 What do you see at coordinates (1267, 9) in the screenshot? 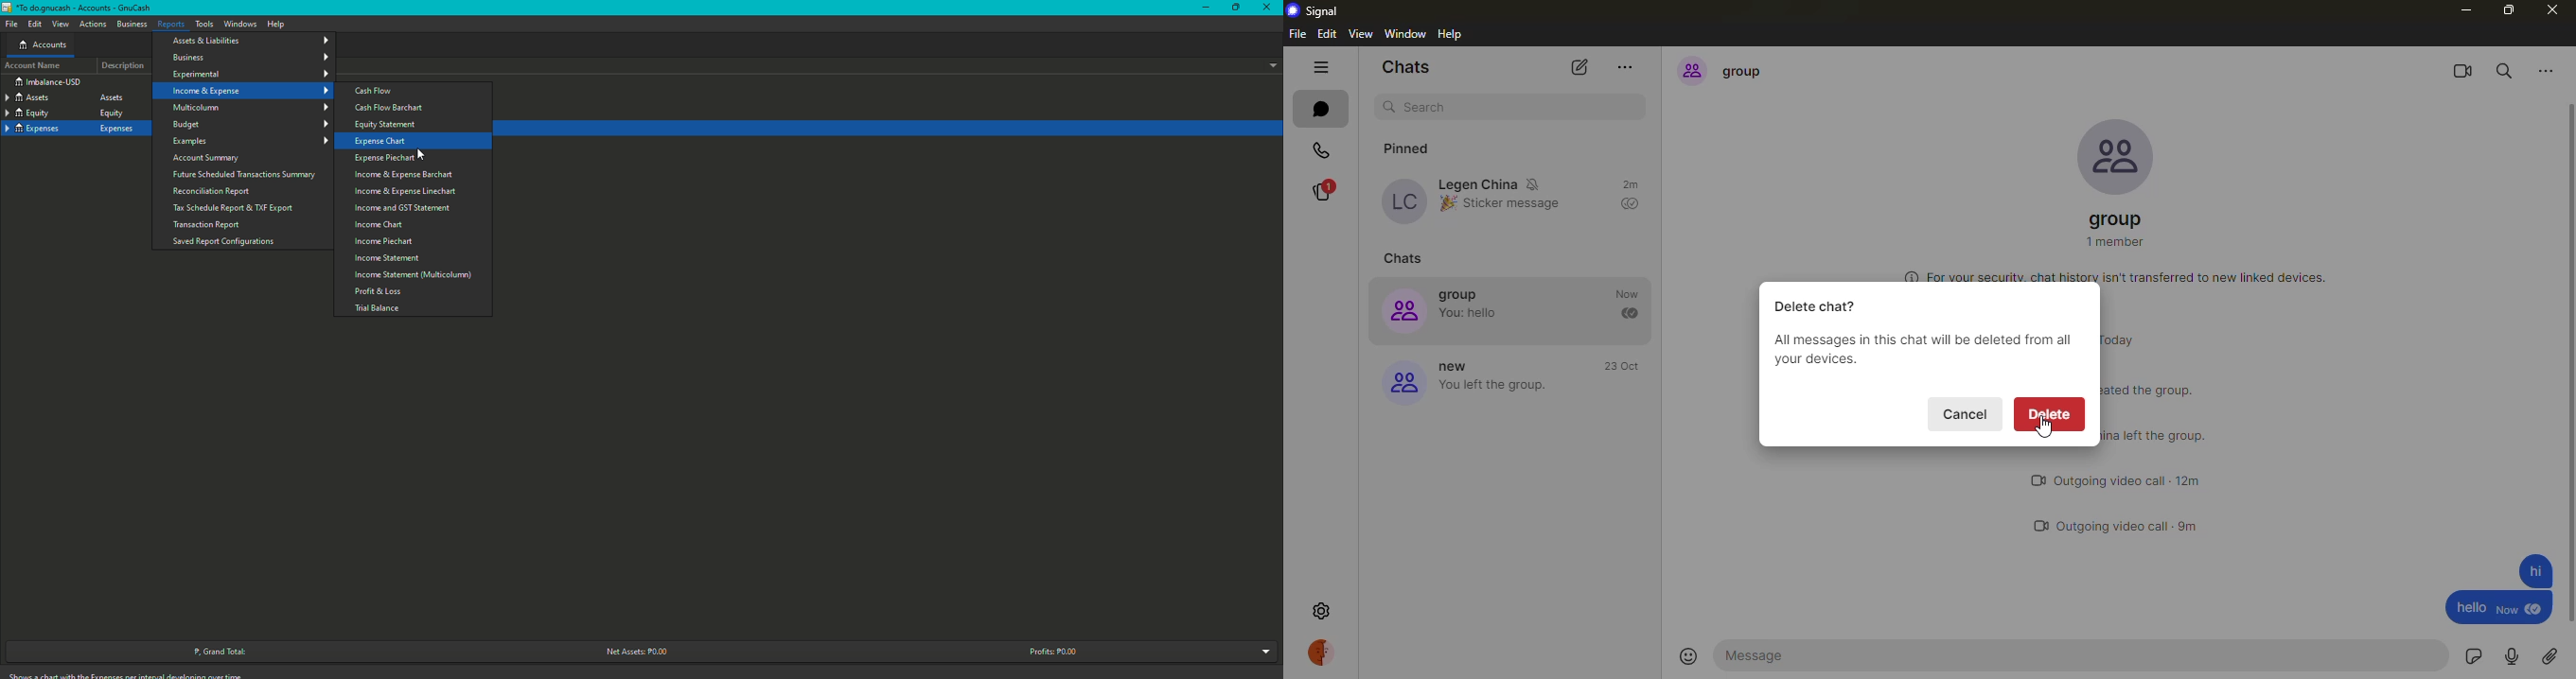
I see `Close` at bounding box center [1267, 9].